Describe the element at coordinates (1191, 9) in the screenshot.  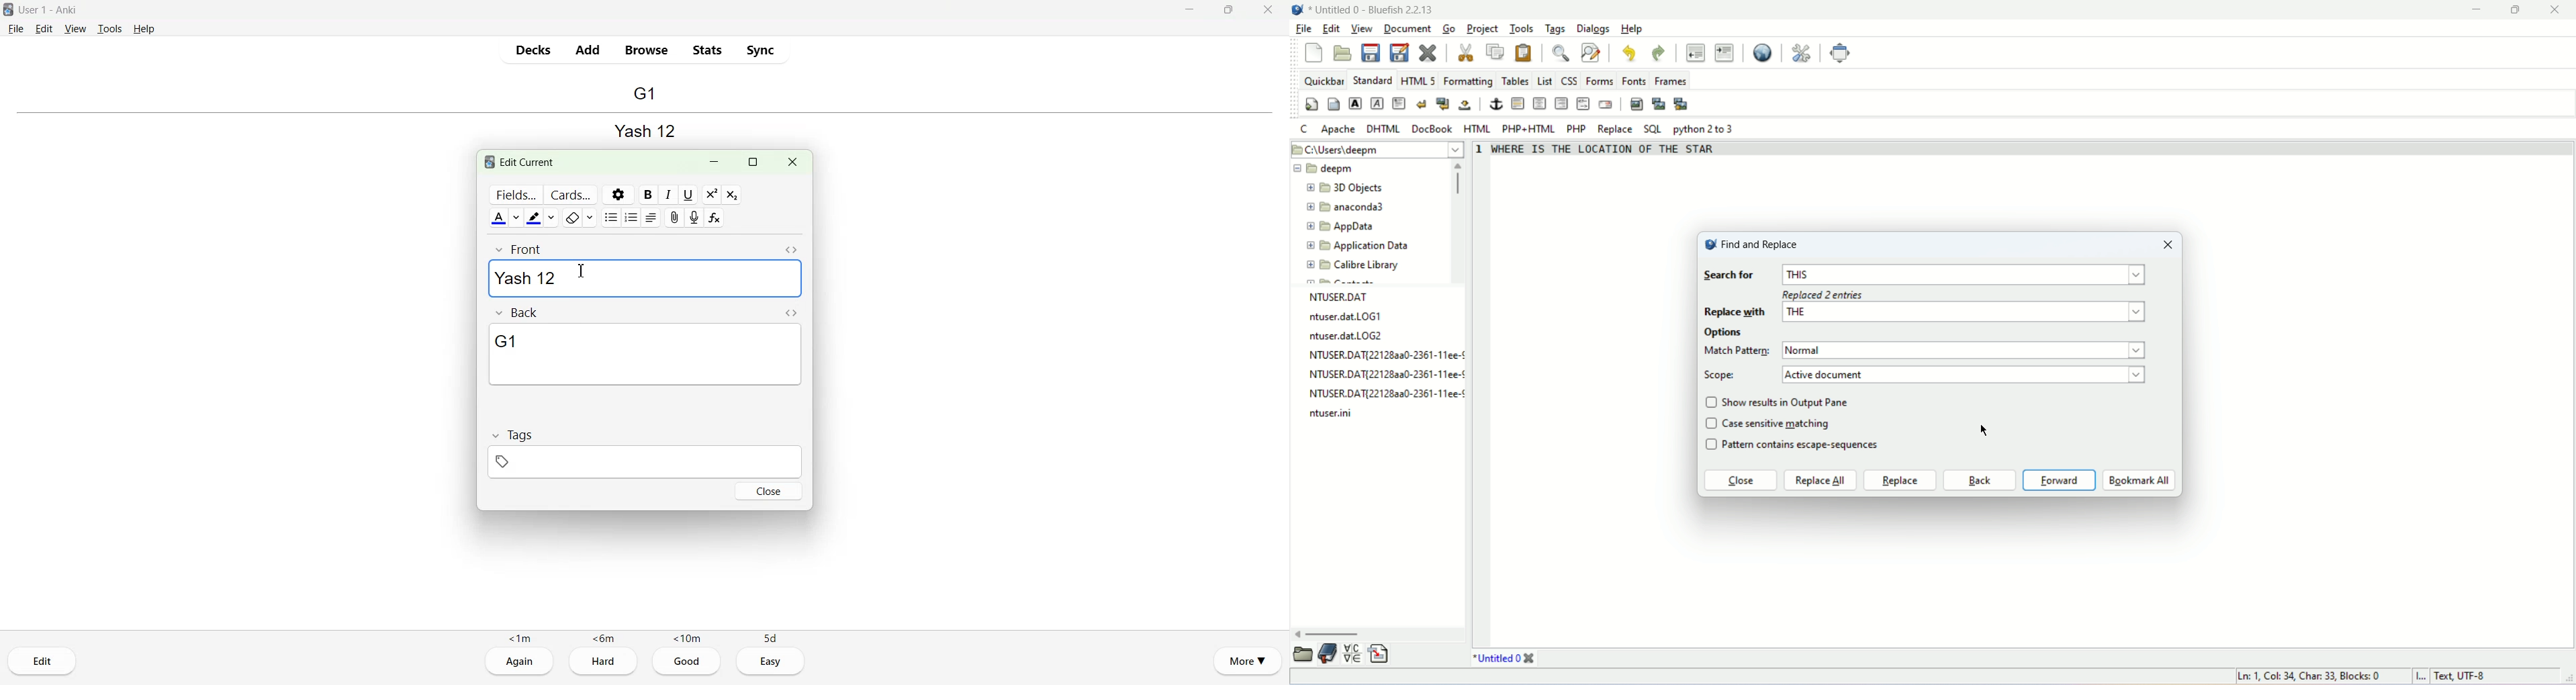
I see `Minimize` at that location.